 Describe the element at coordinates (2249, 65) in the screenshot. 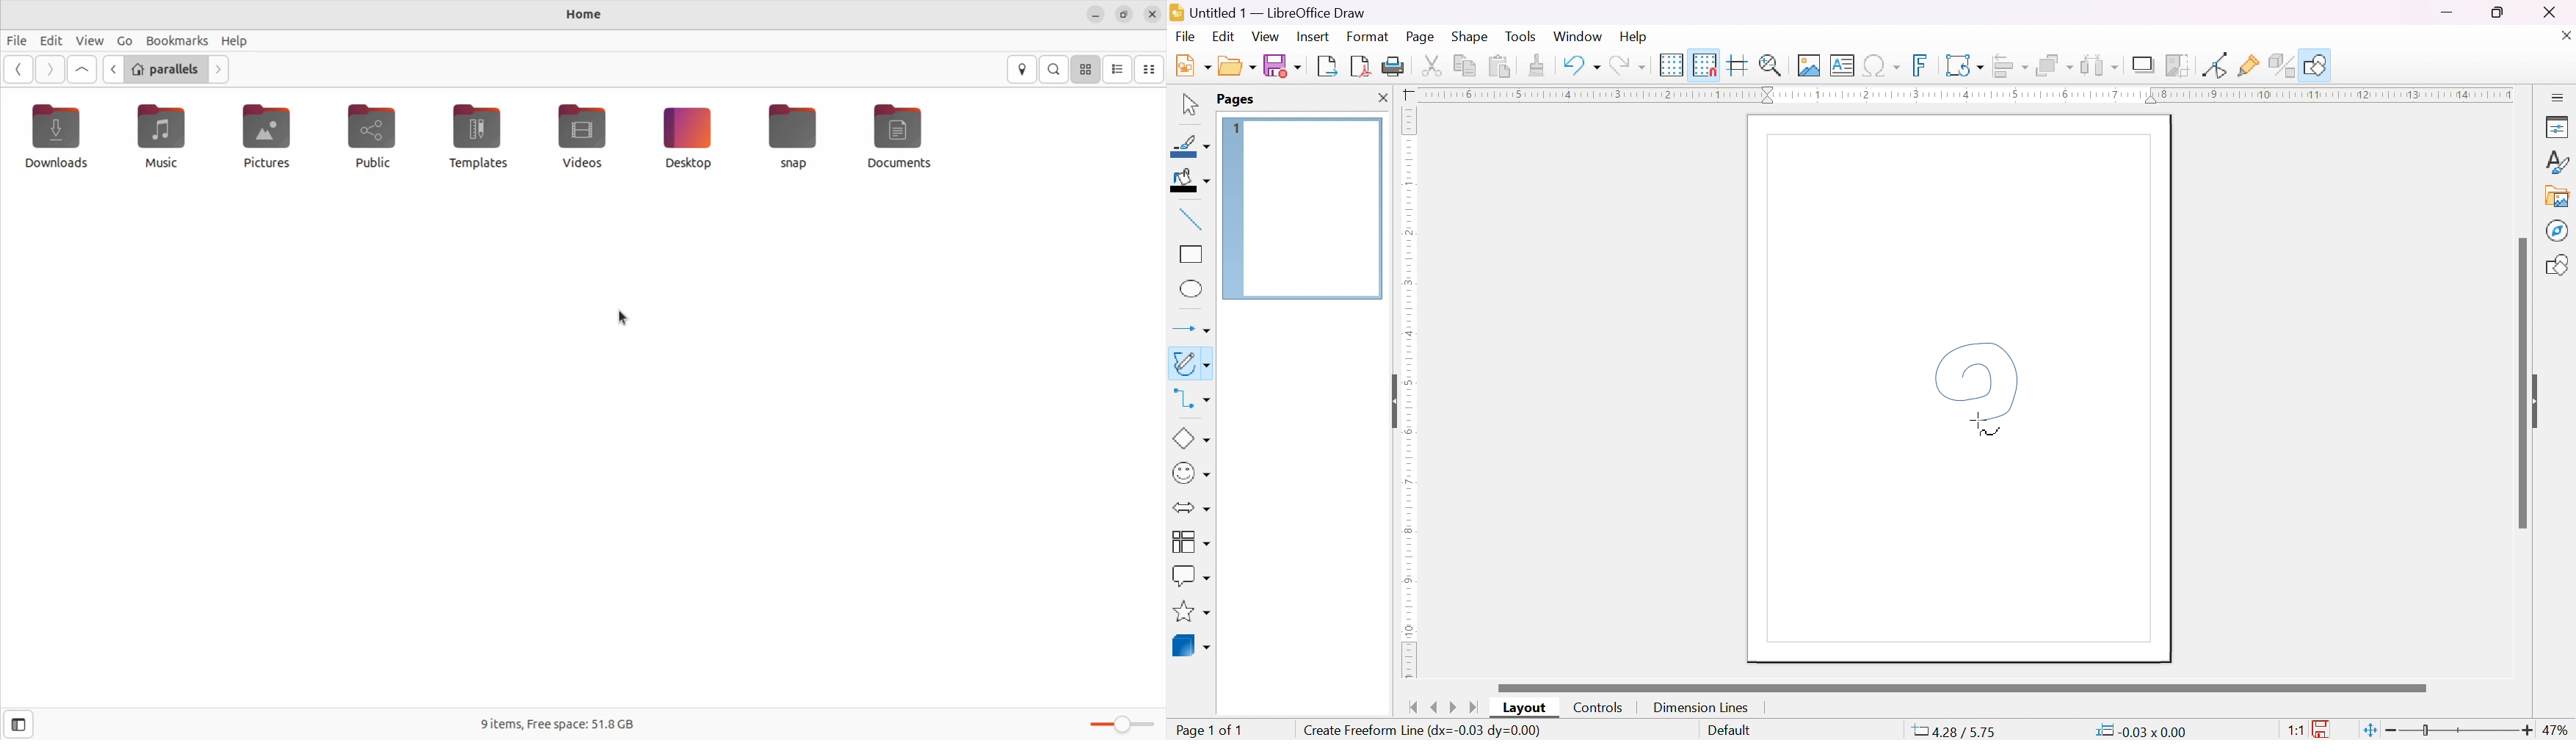

I see `Show gluepoint functions` at that location.